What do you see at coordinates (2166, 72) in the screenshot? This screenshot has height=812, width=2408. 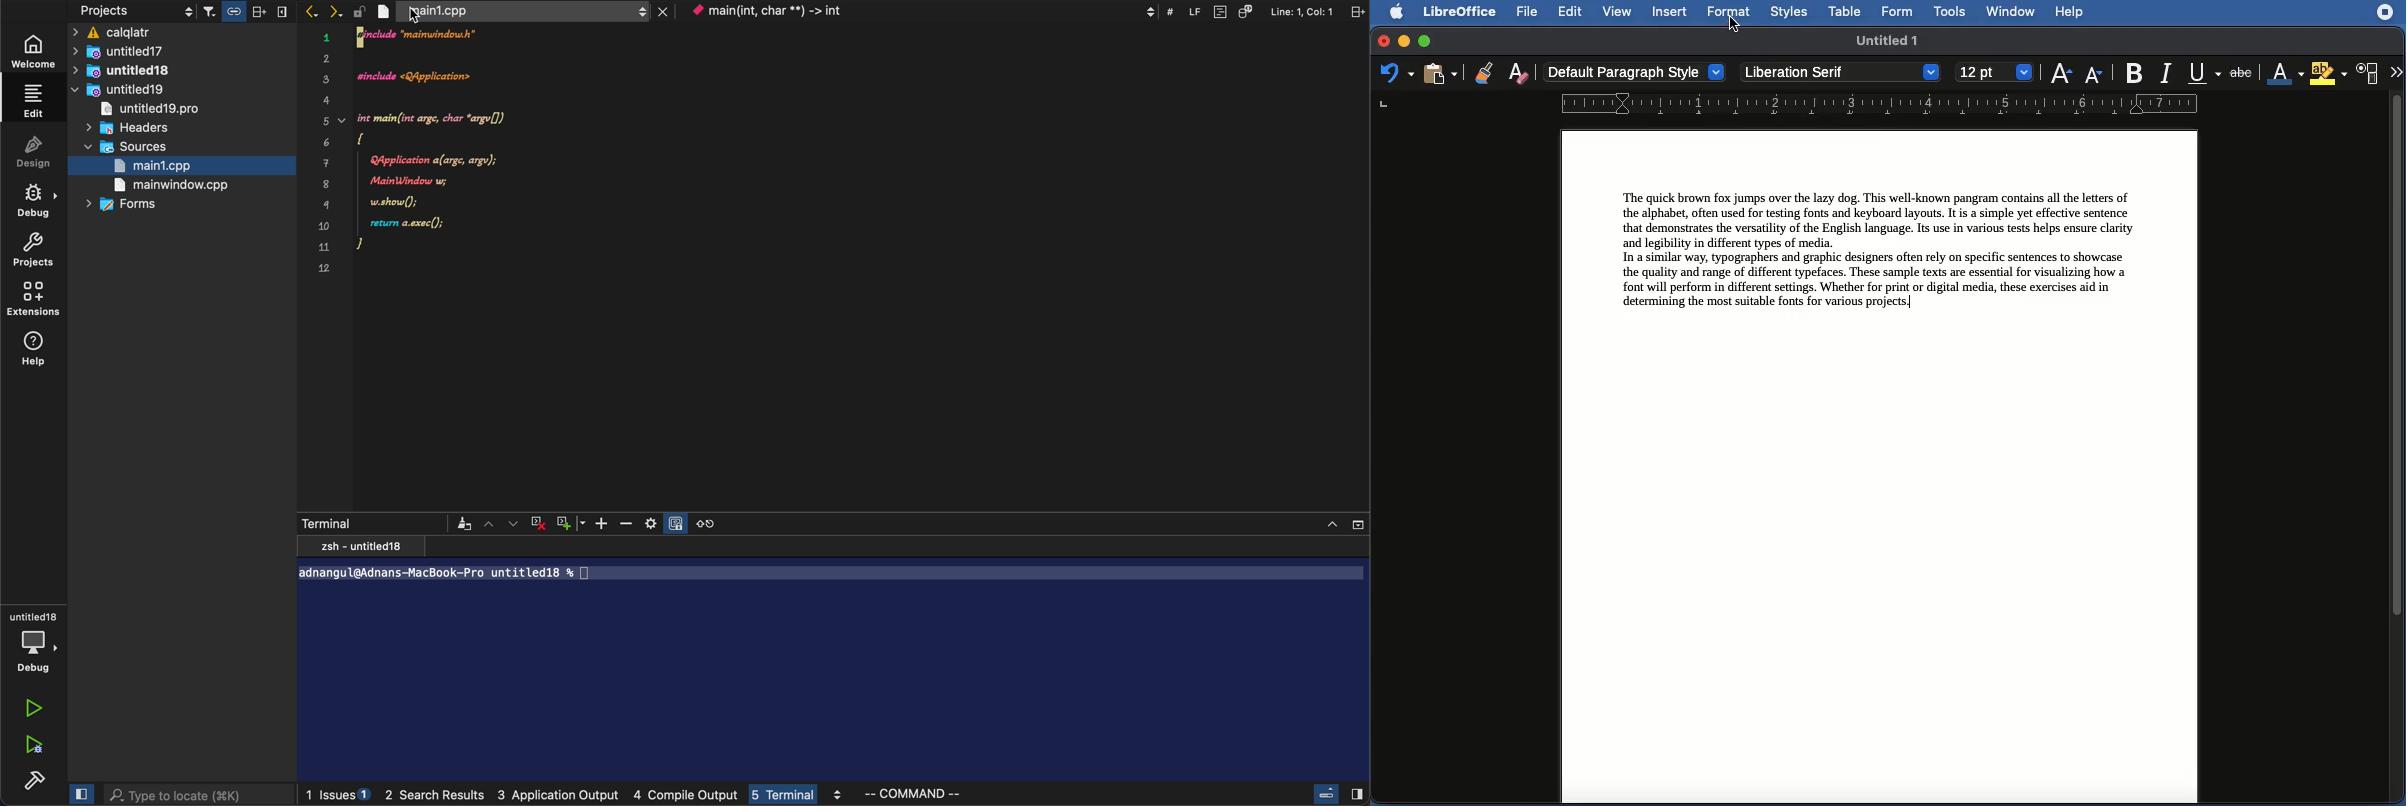 I see `Italics` at bounding box center [2166, 72].